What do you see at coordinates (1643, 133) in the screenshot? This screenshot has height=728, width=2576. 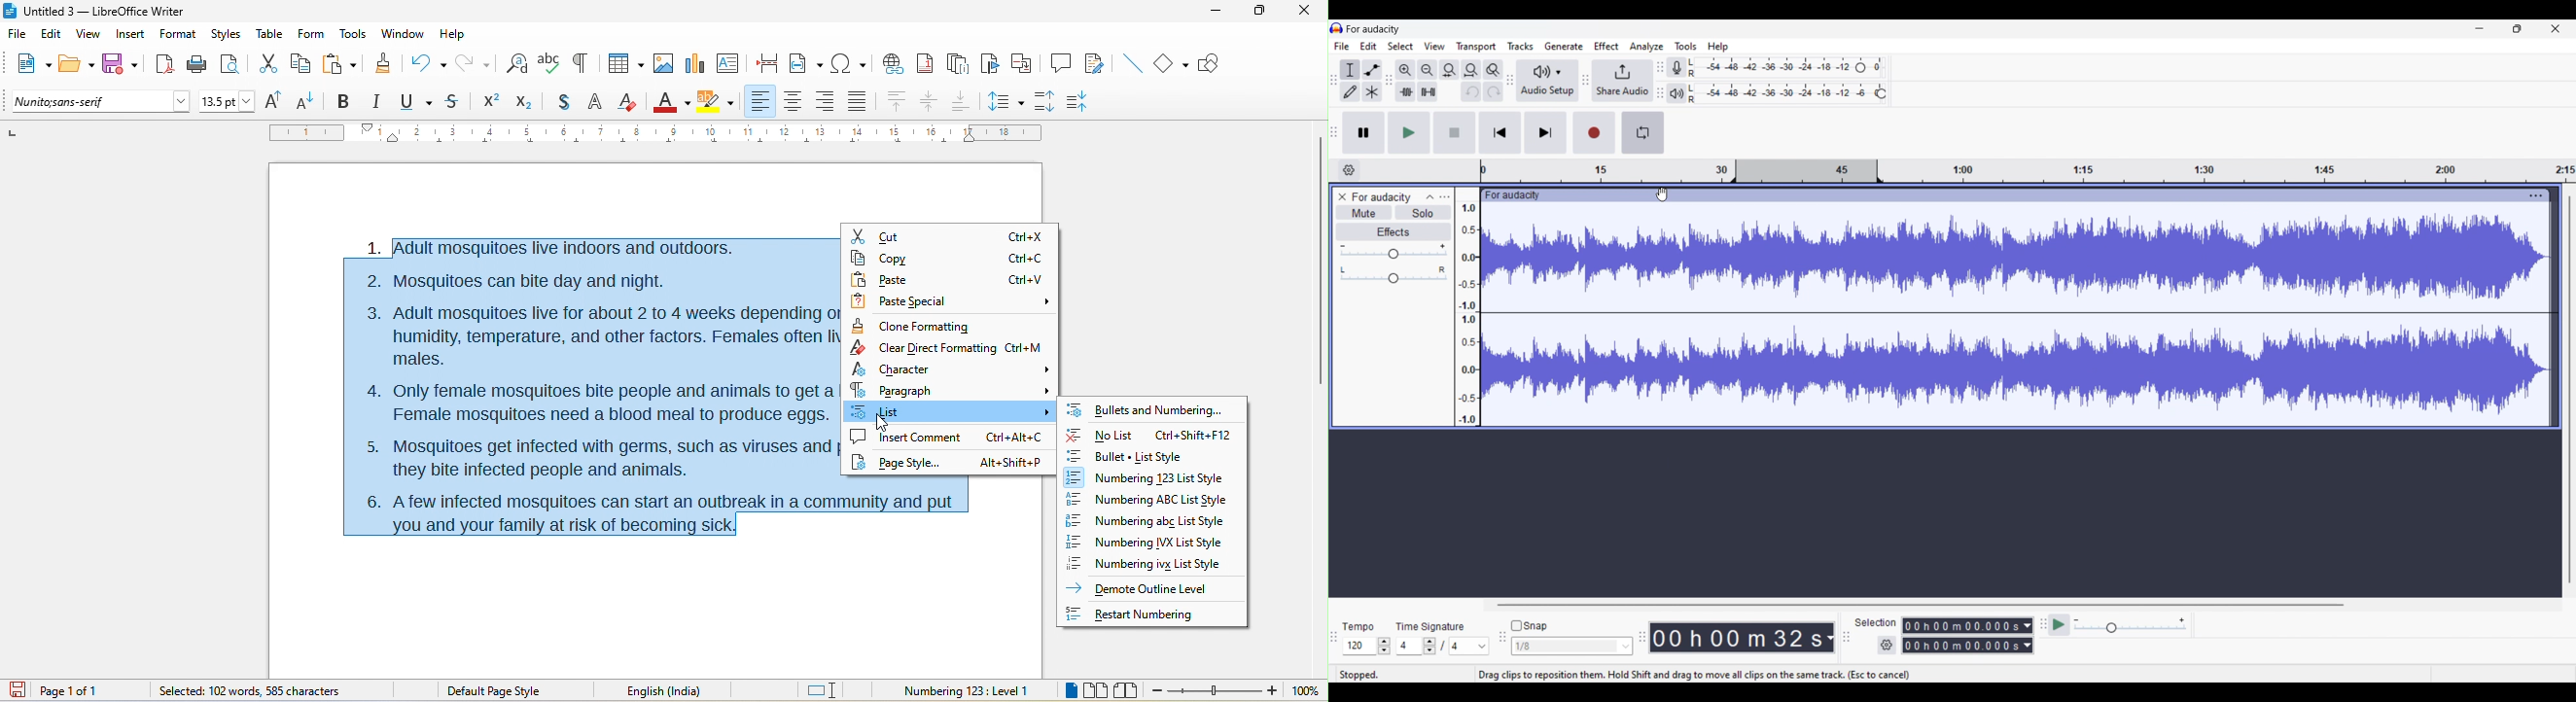 I see `Enable looping` at bounding box center [1643, 133].